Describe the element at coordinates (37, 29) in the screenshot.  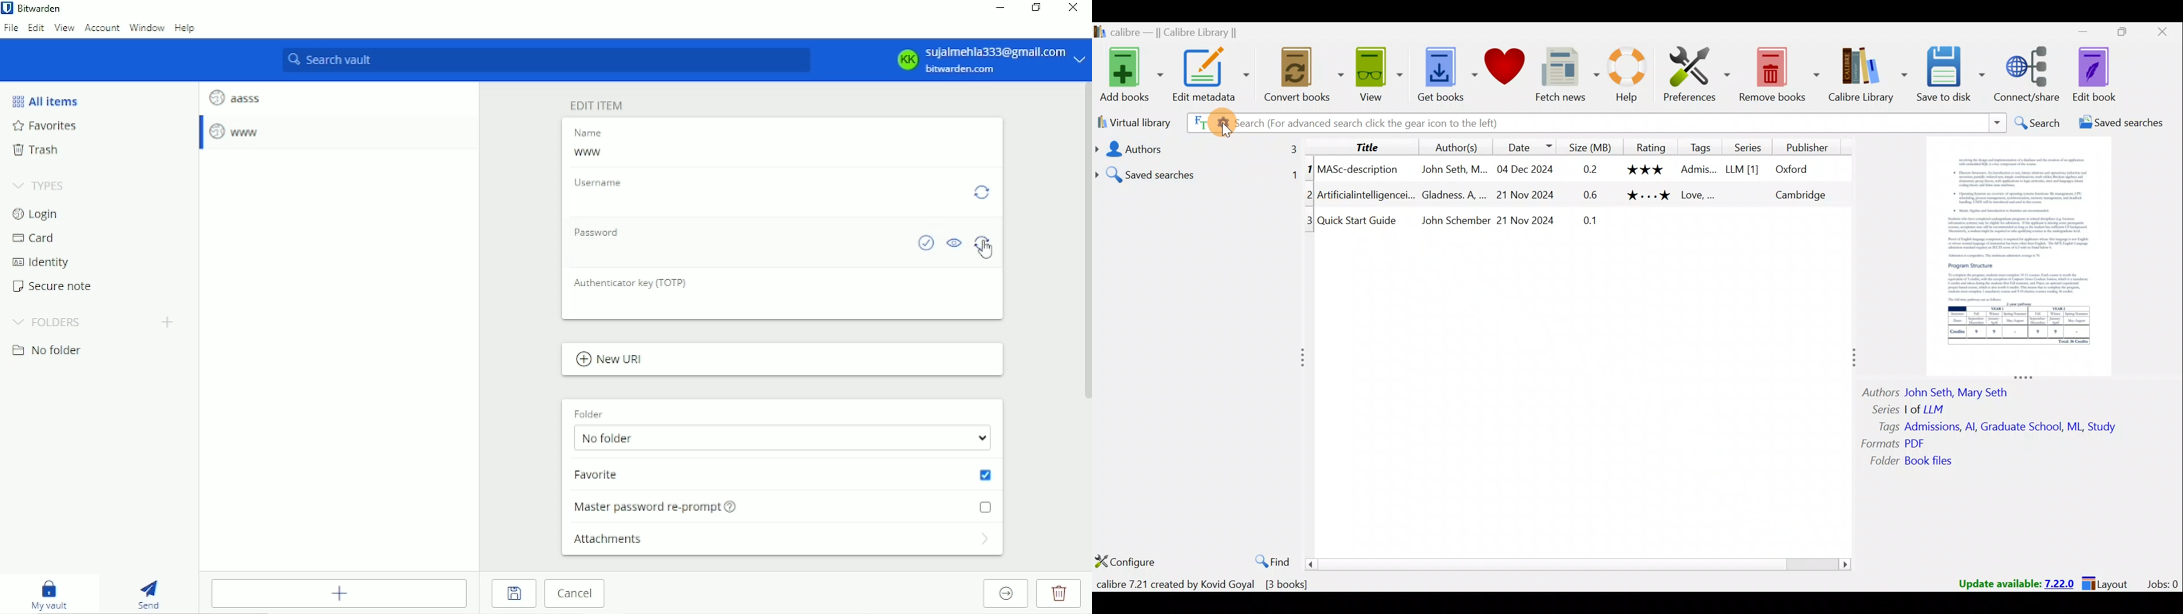
I see `Edit` at that location.